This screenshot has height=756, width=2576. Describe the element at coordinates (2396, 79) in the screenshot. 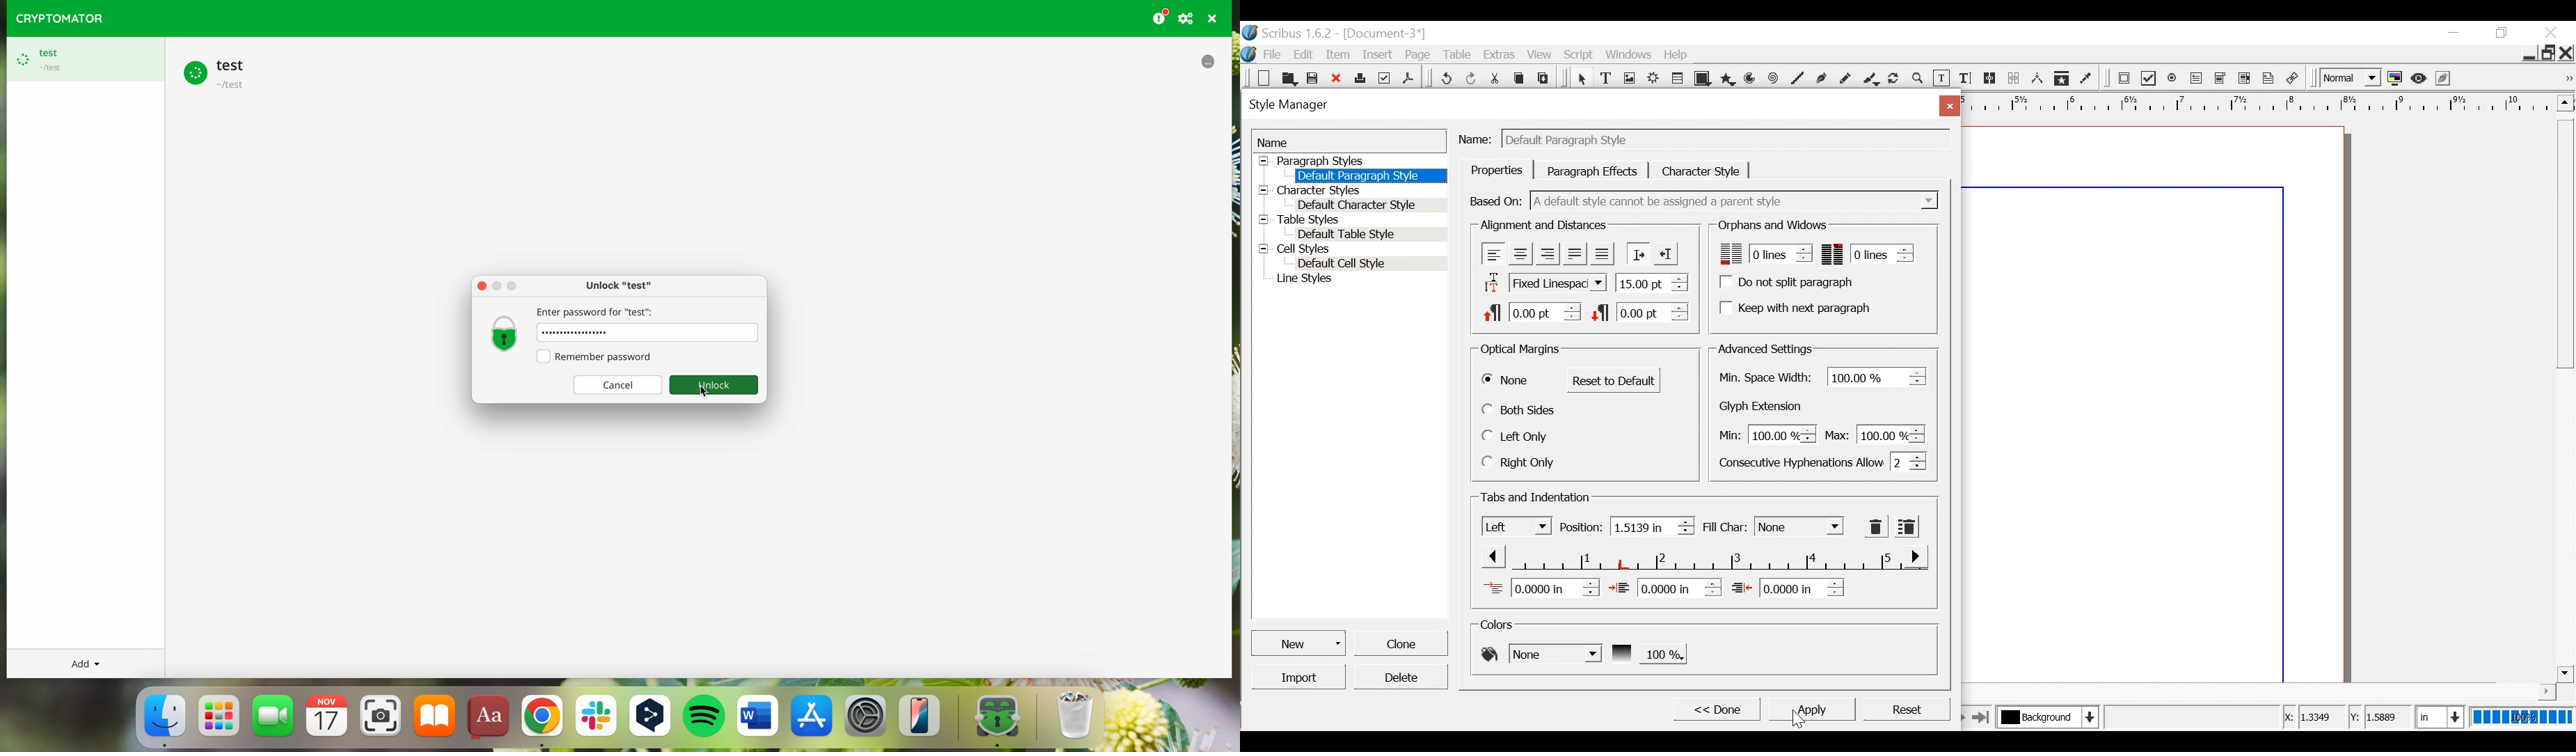

I see `Toggle color` at that location.